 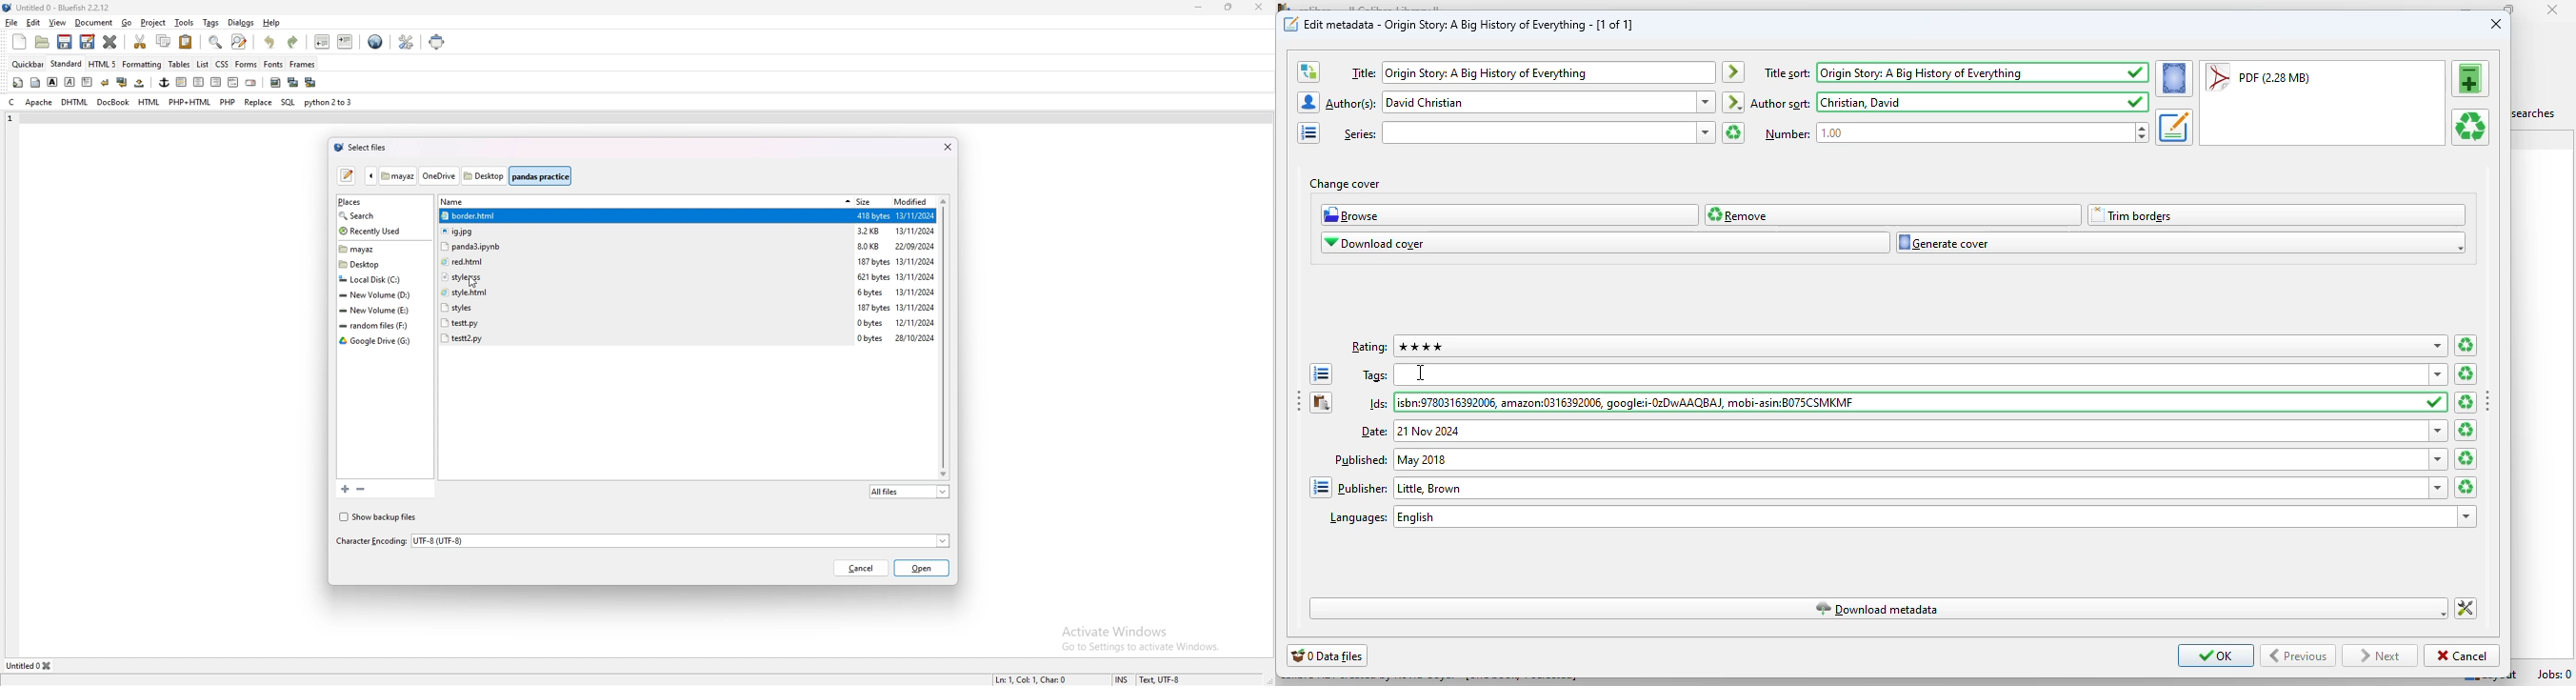 I want to click on text, so click(x=1787, y=73).